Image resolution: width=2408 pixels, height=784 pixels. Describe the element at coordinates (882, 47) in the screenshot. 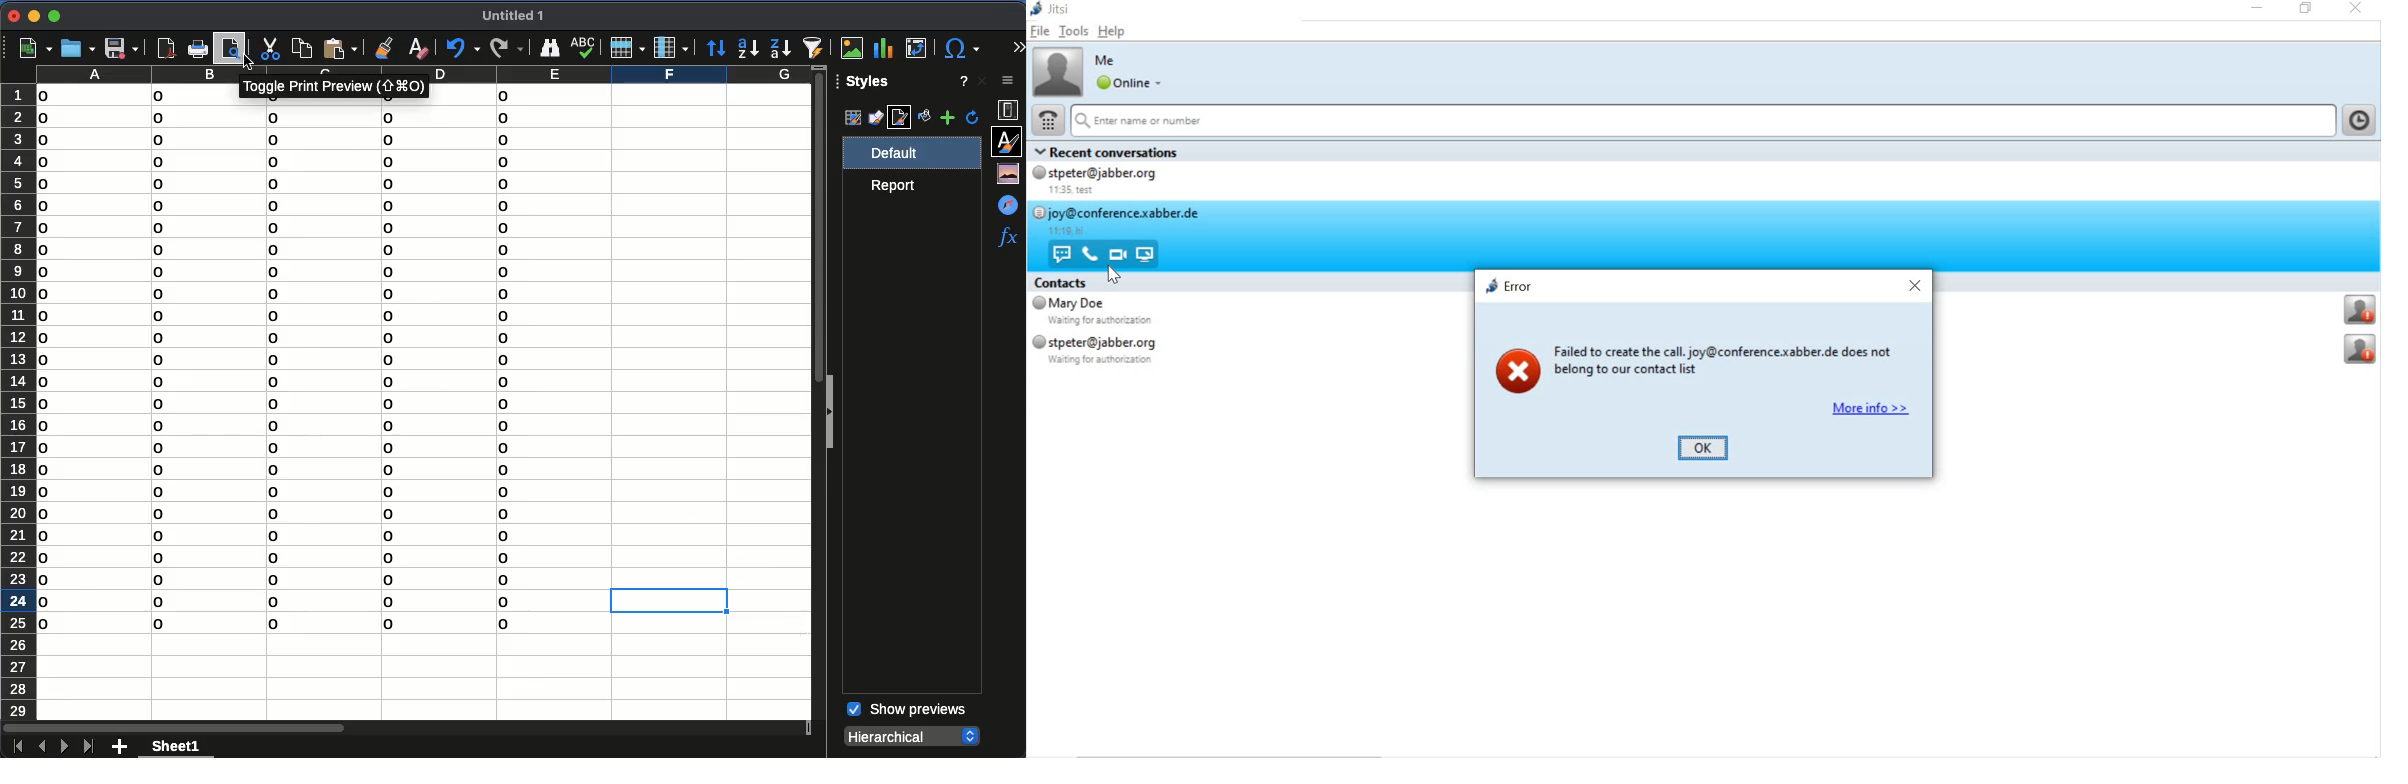

I see `chart` at that location.